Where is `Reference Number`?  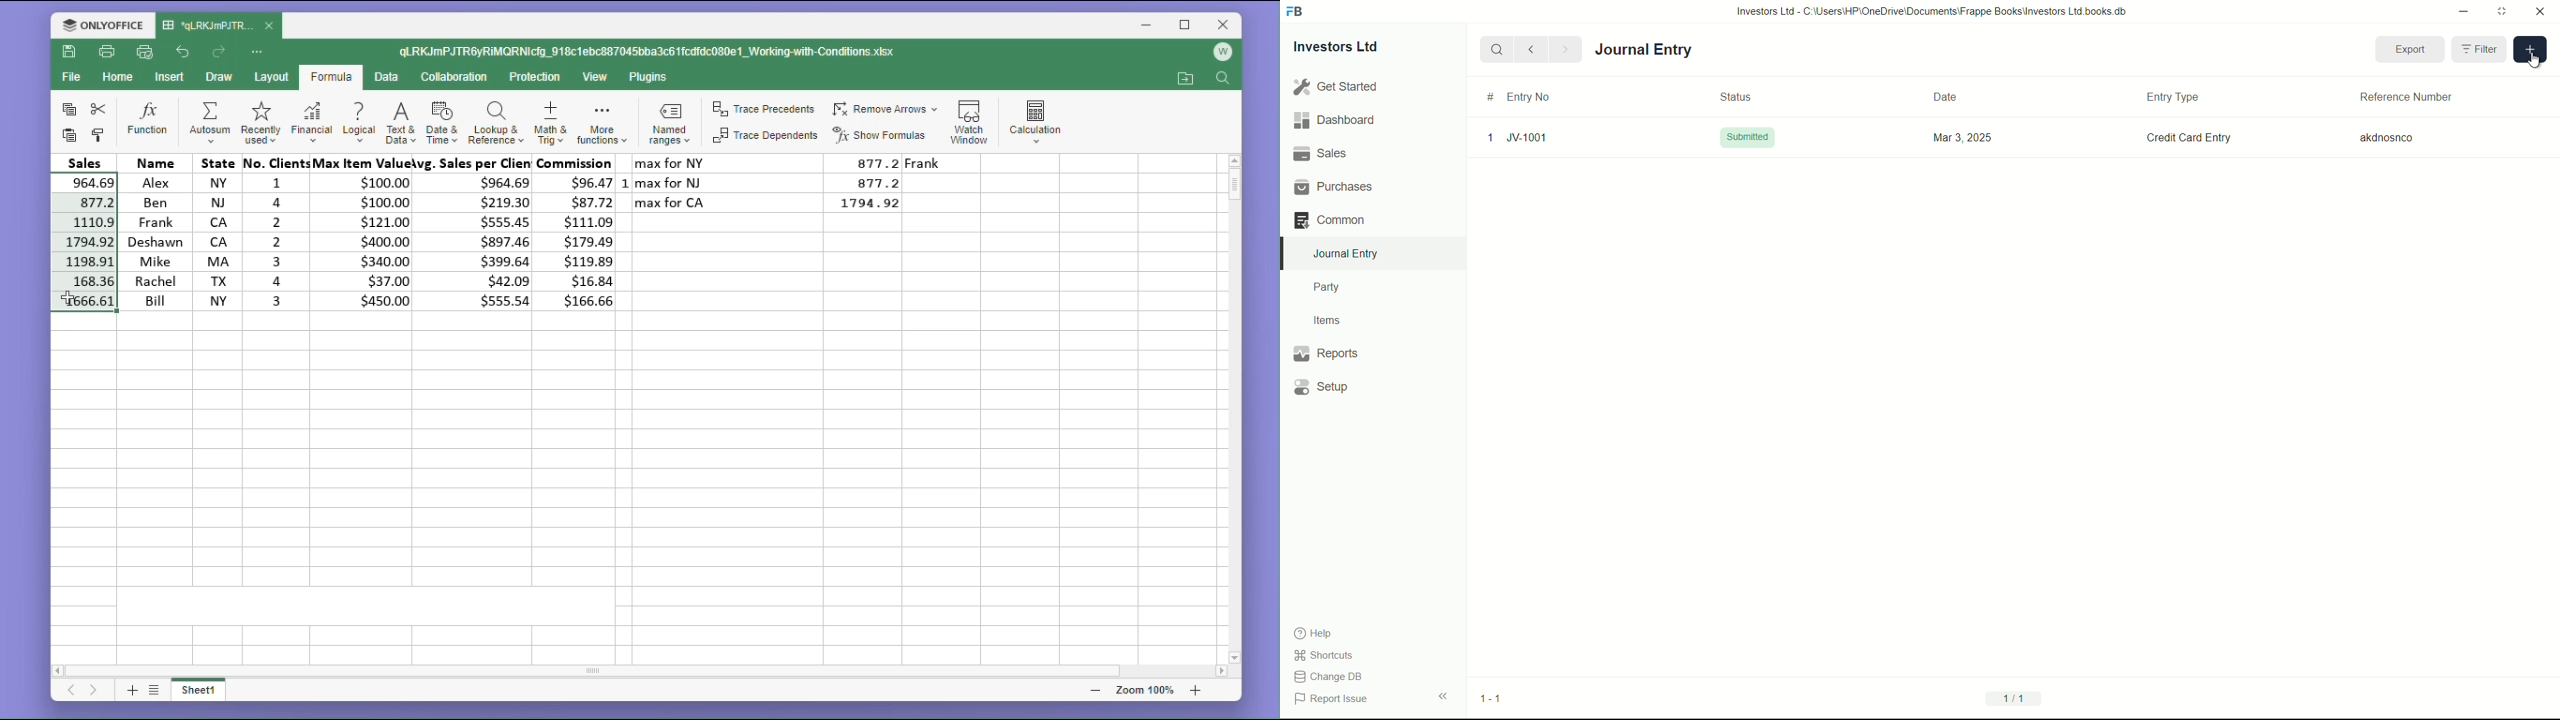 Reference Number is located at coordinates (2407, 95).